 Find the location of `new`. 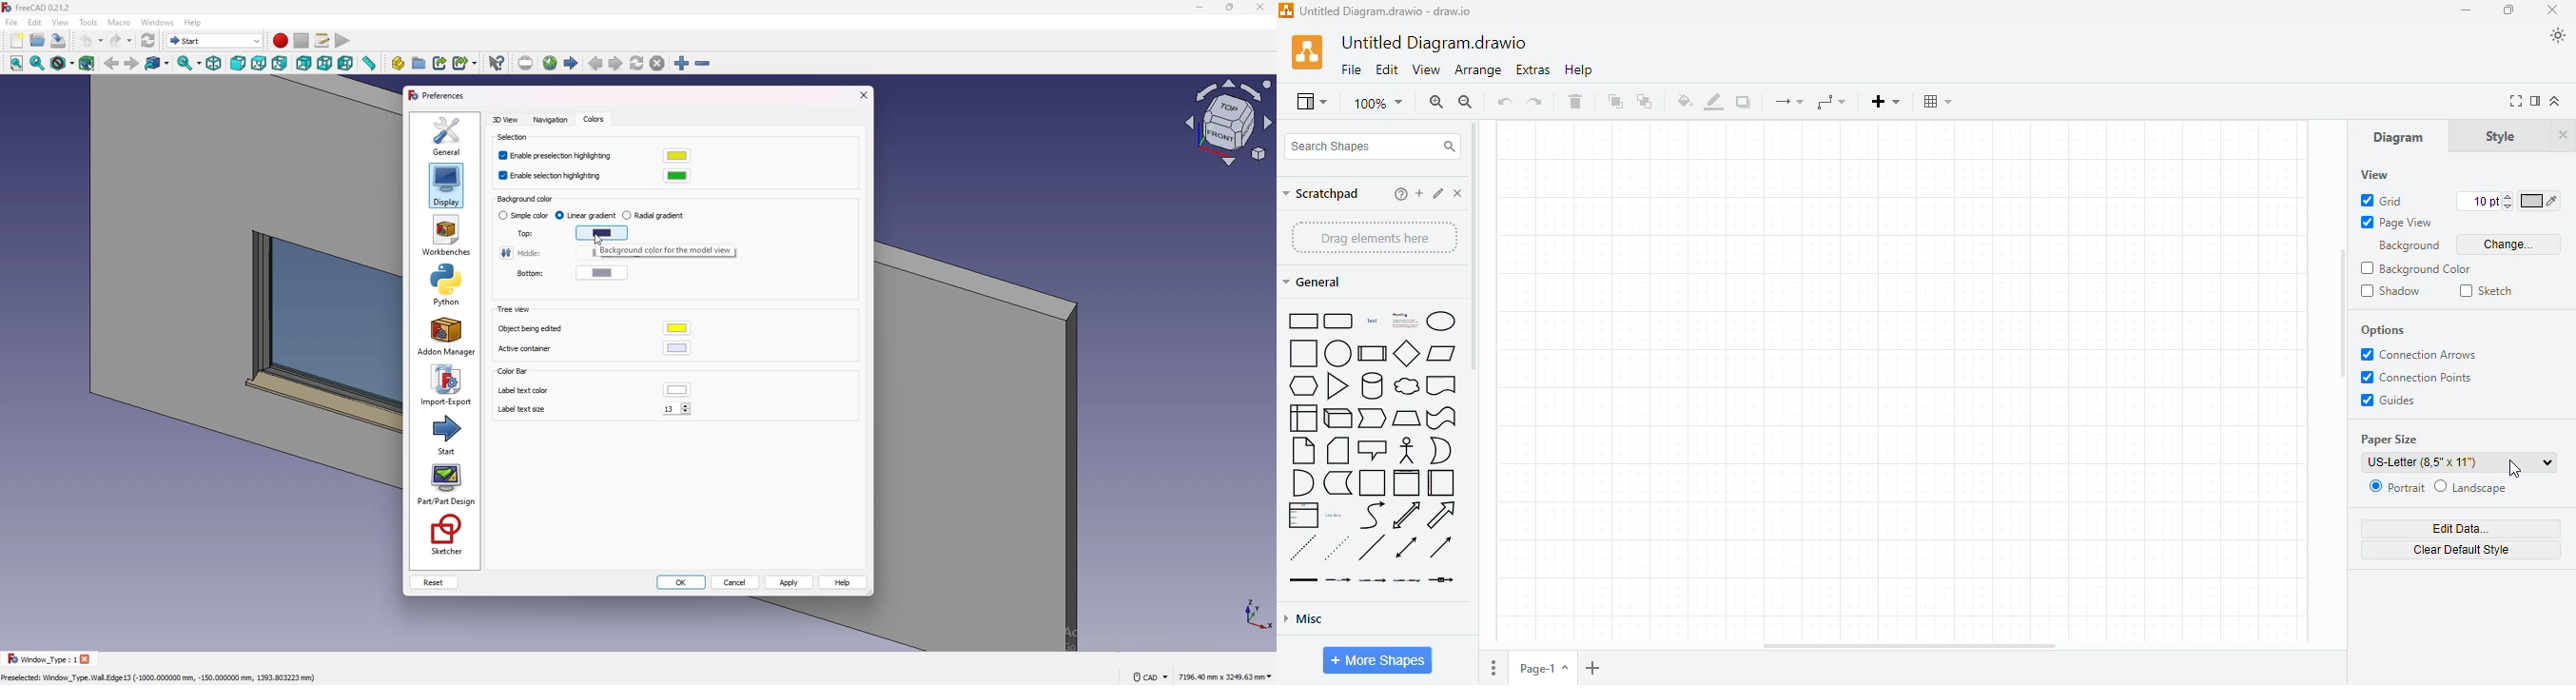

new is located at coordinates (16, 41).